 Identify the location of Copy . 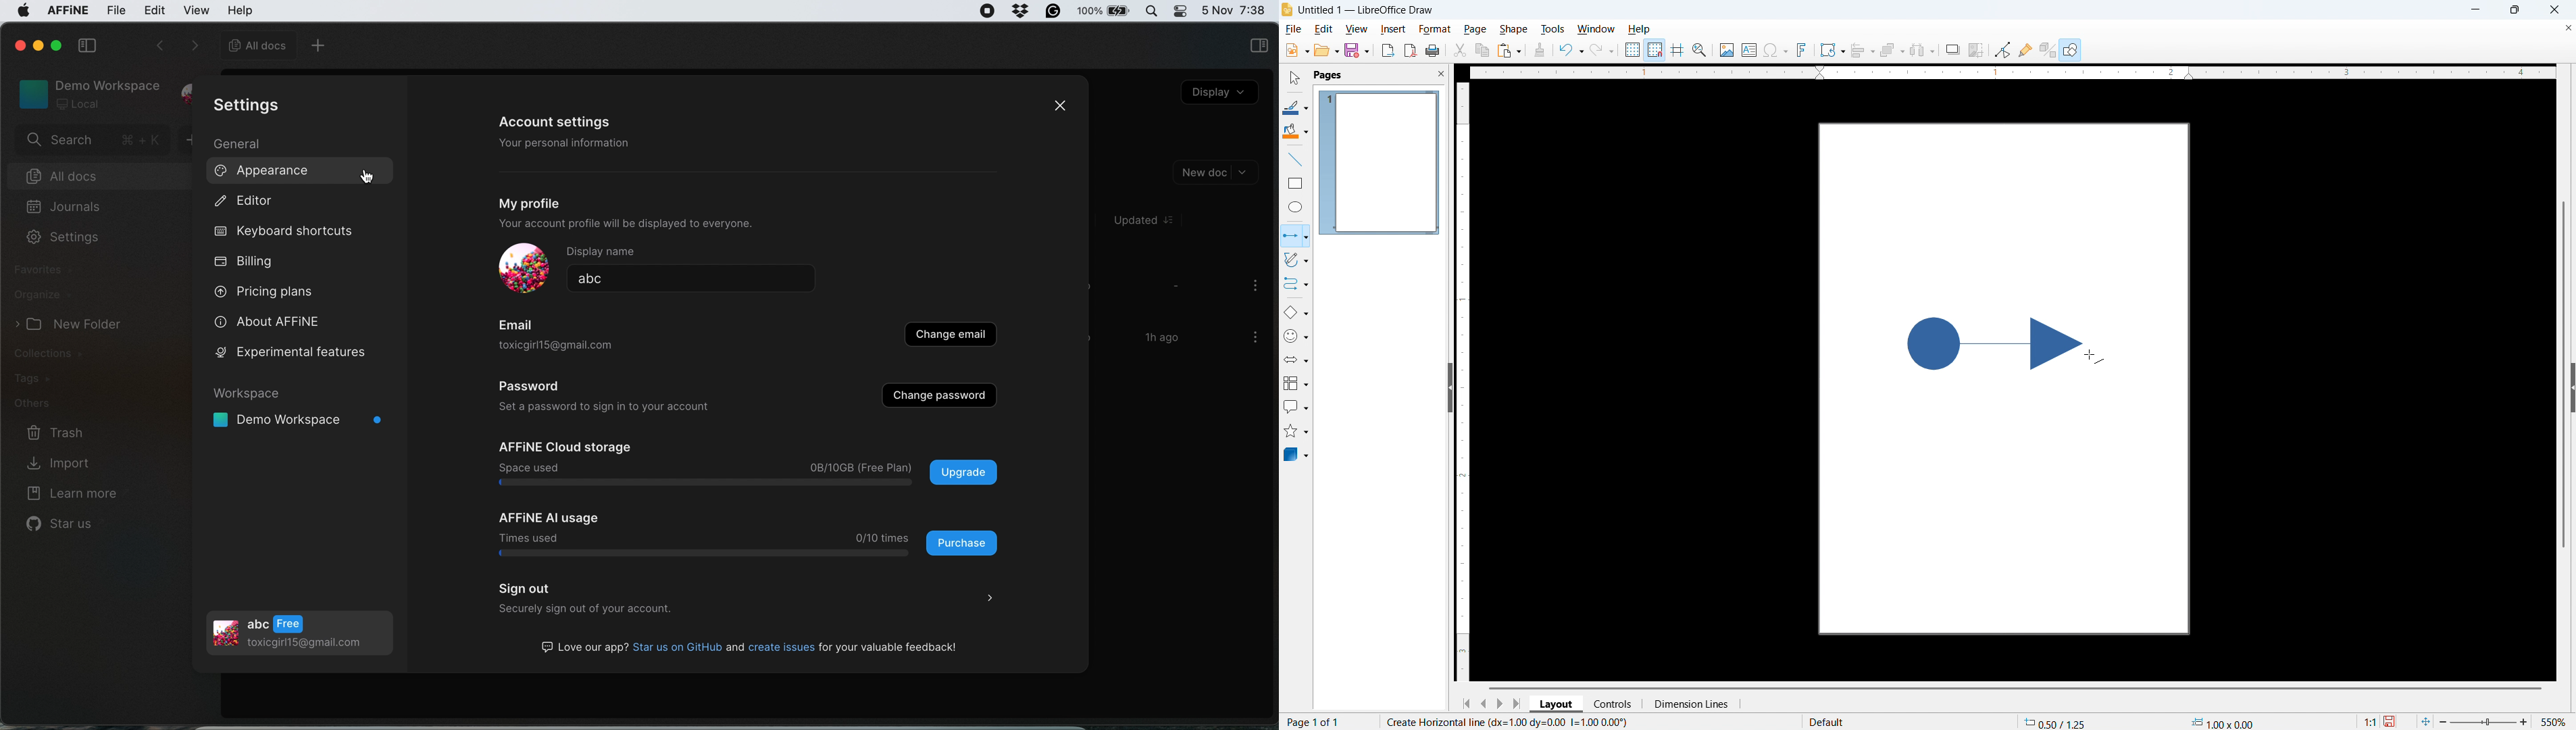
(1483, 50).